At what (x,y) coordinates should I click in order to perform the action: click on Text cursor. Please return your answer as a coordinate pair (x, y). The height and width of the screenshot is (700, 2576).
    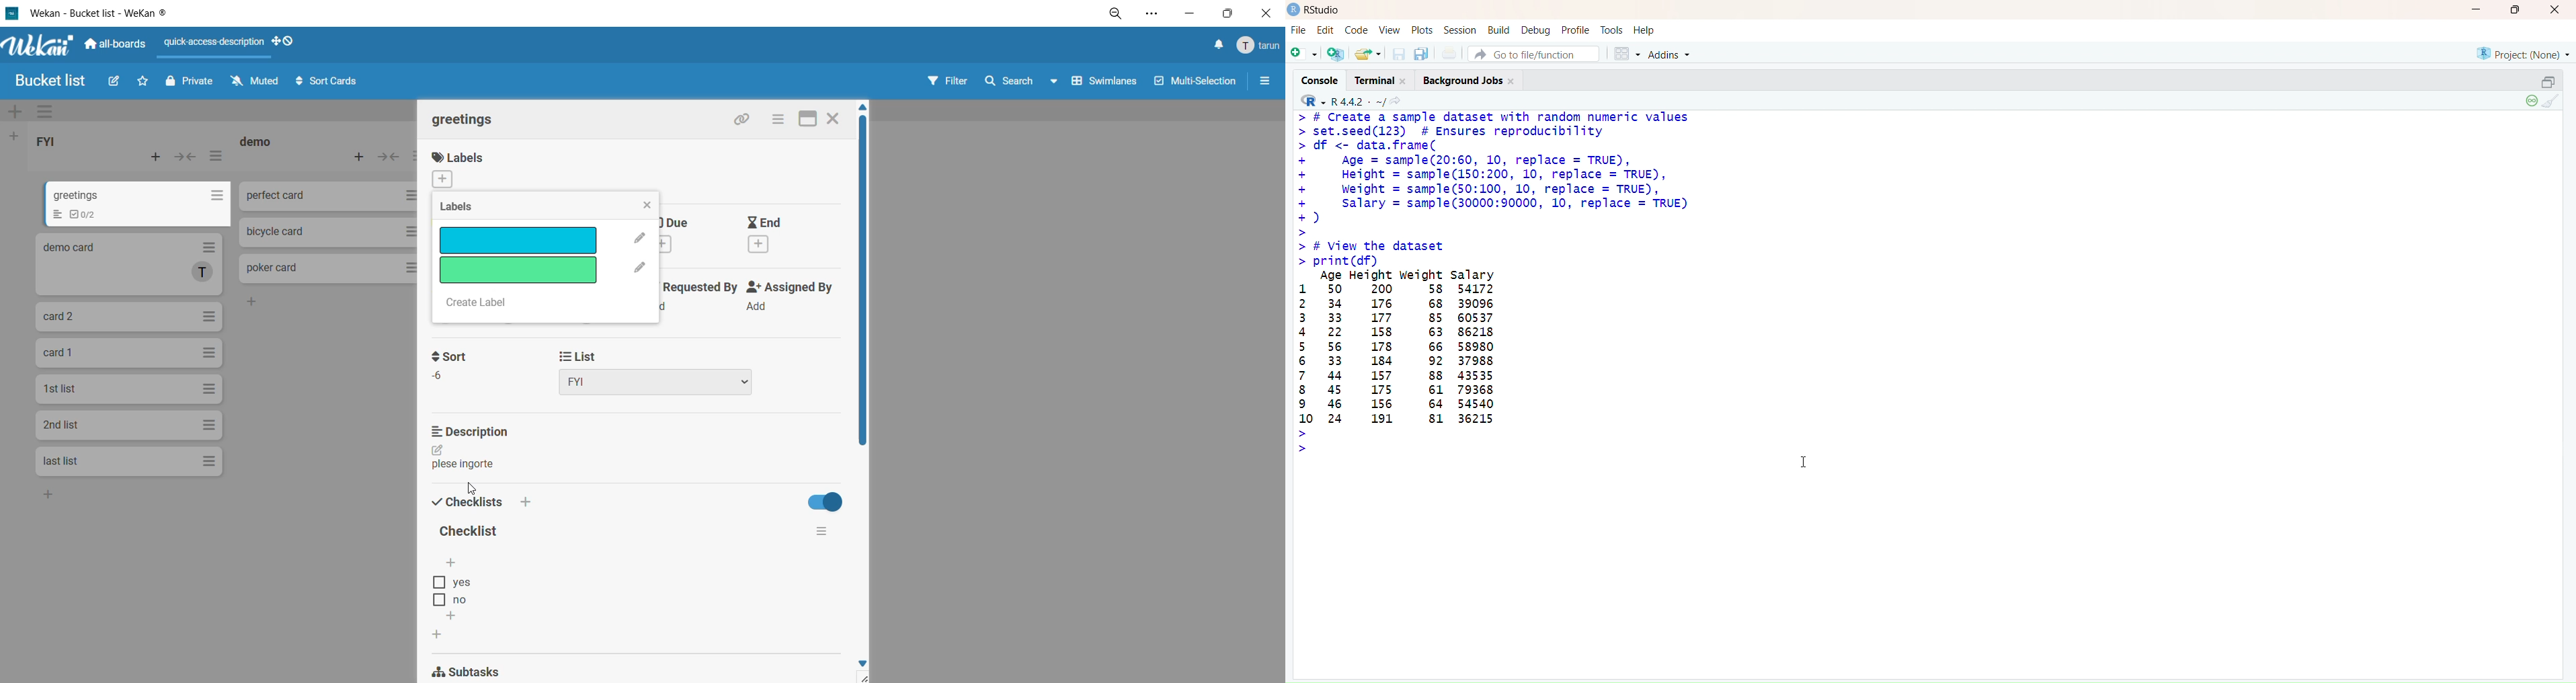
    Looking at the image, I should click on (1804, 459).